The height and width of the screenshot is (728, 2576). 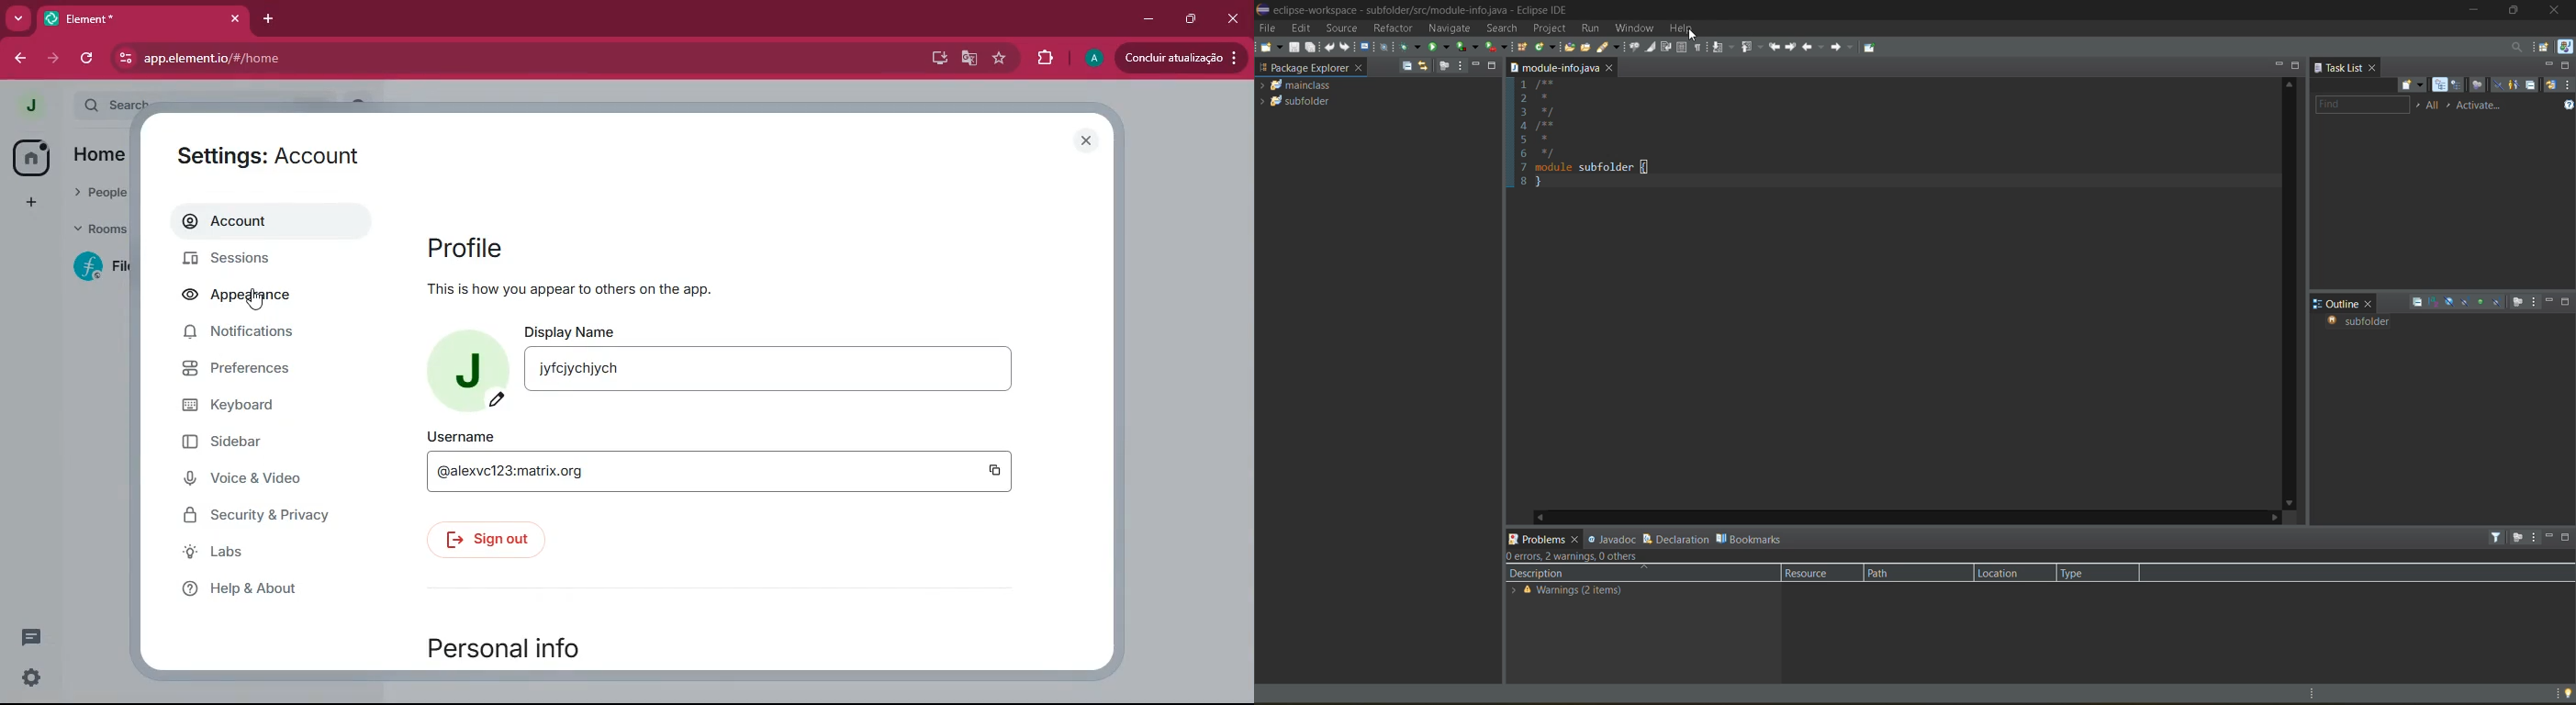 What do you see at coordinates (498, 540) in the screenshot?
I see `sign out` at bounding box center [498, 540].